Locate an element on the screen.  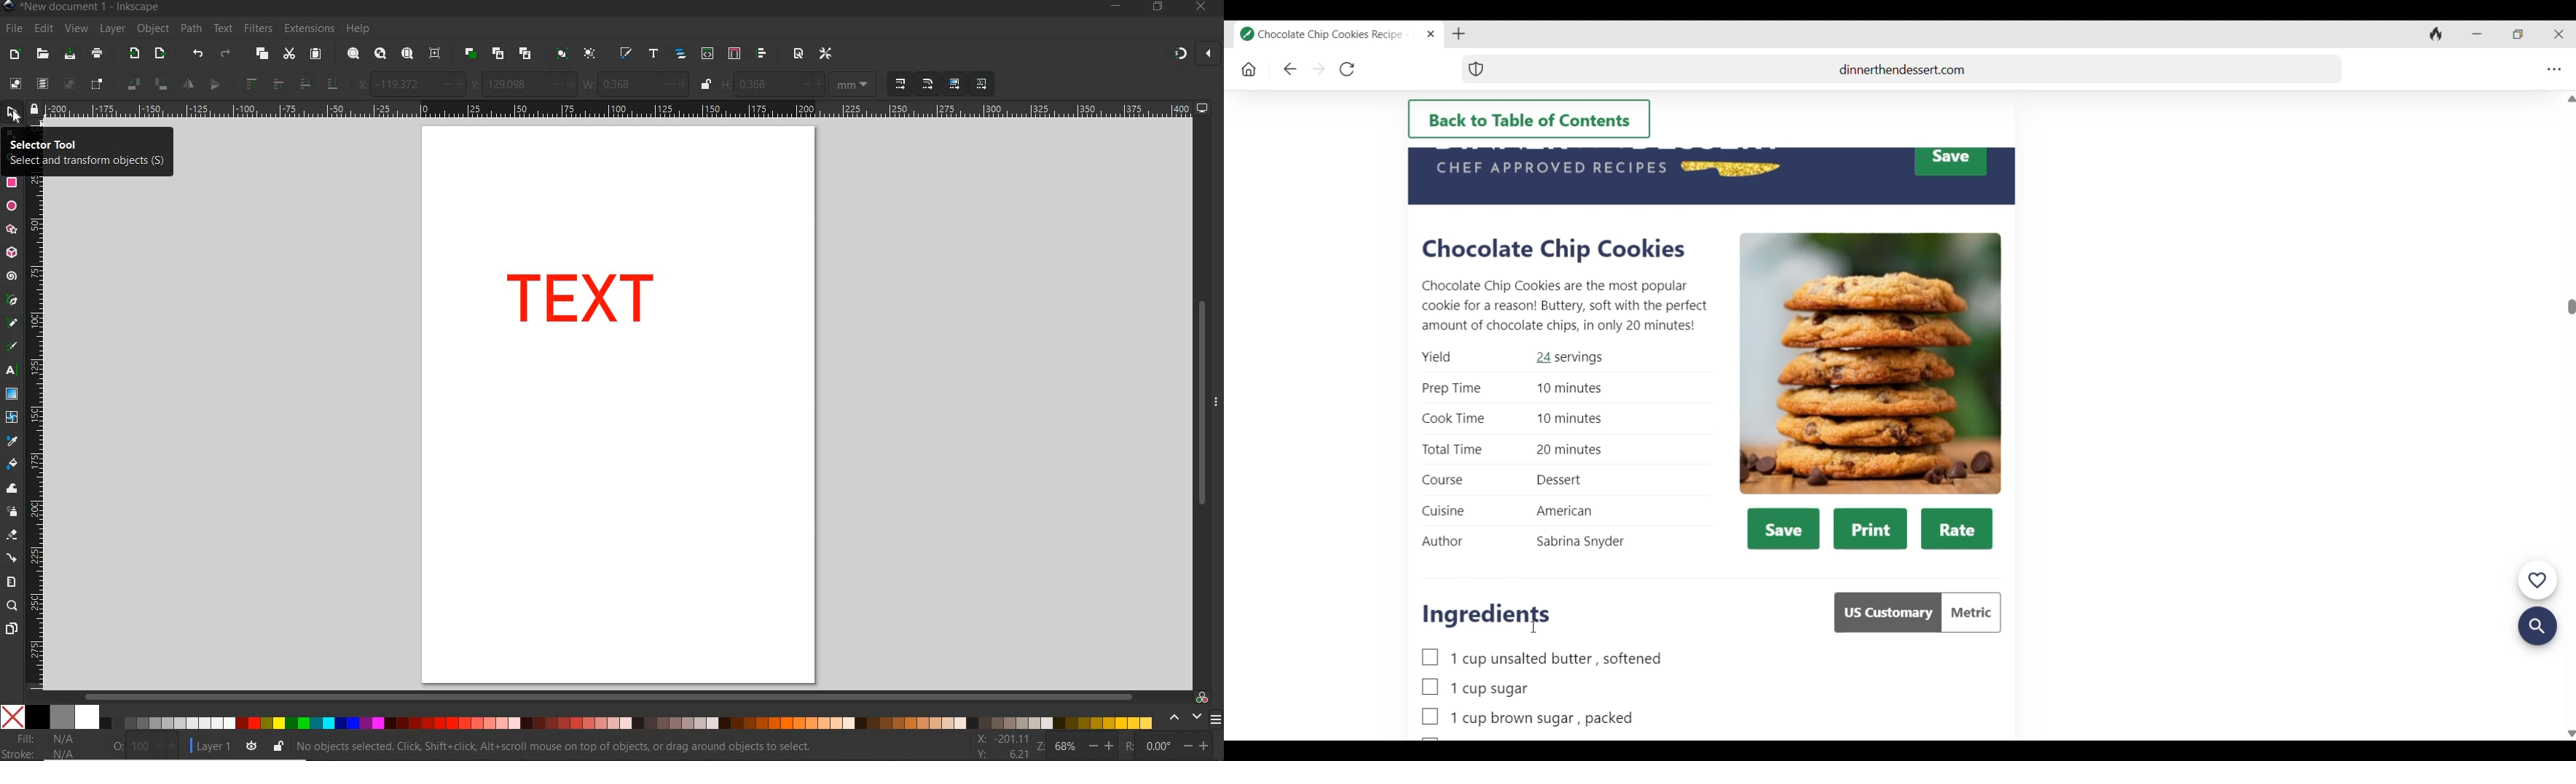
ZOOM PAGE is located at coordinates (407, 55).